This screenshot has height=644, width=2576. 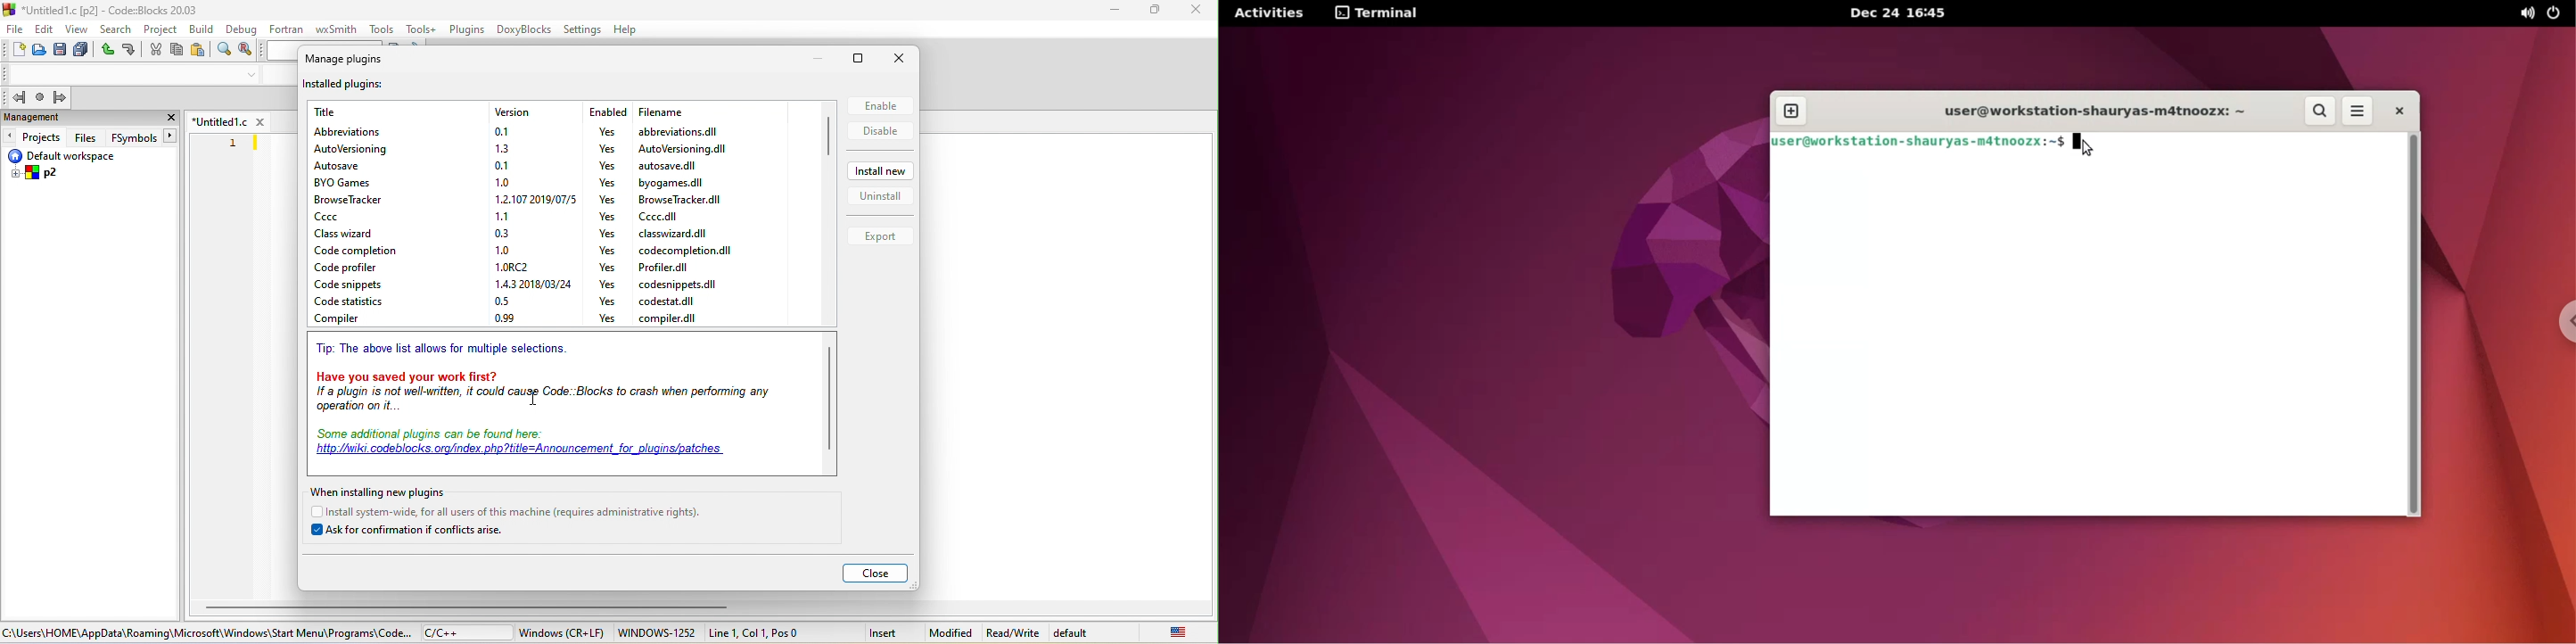 I want to click on wxsmith, so click(x=336, y=30).